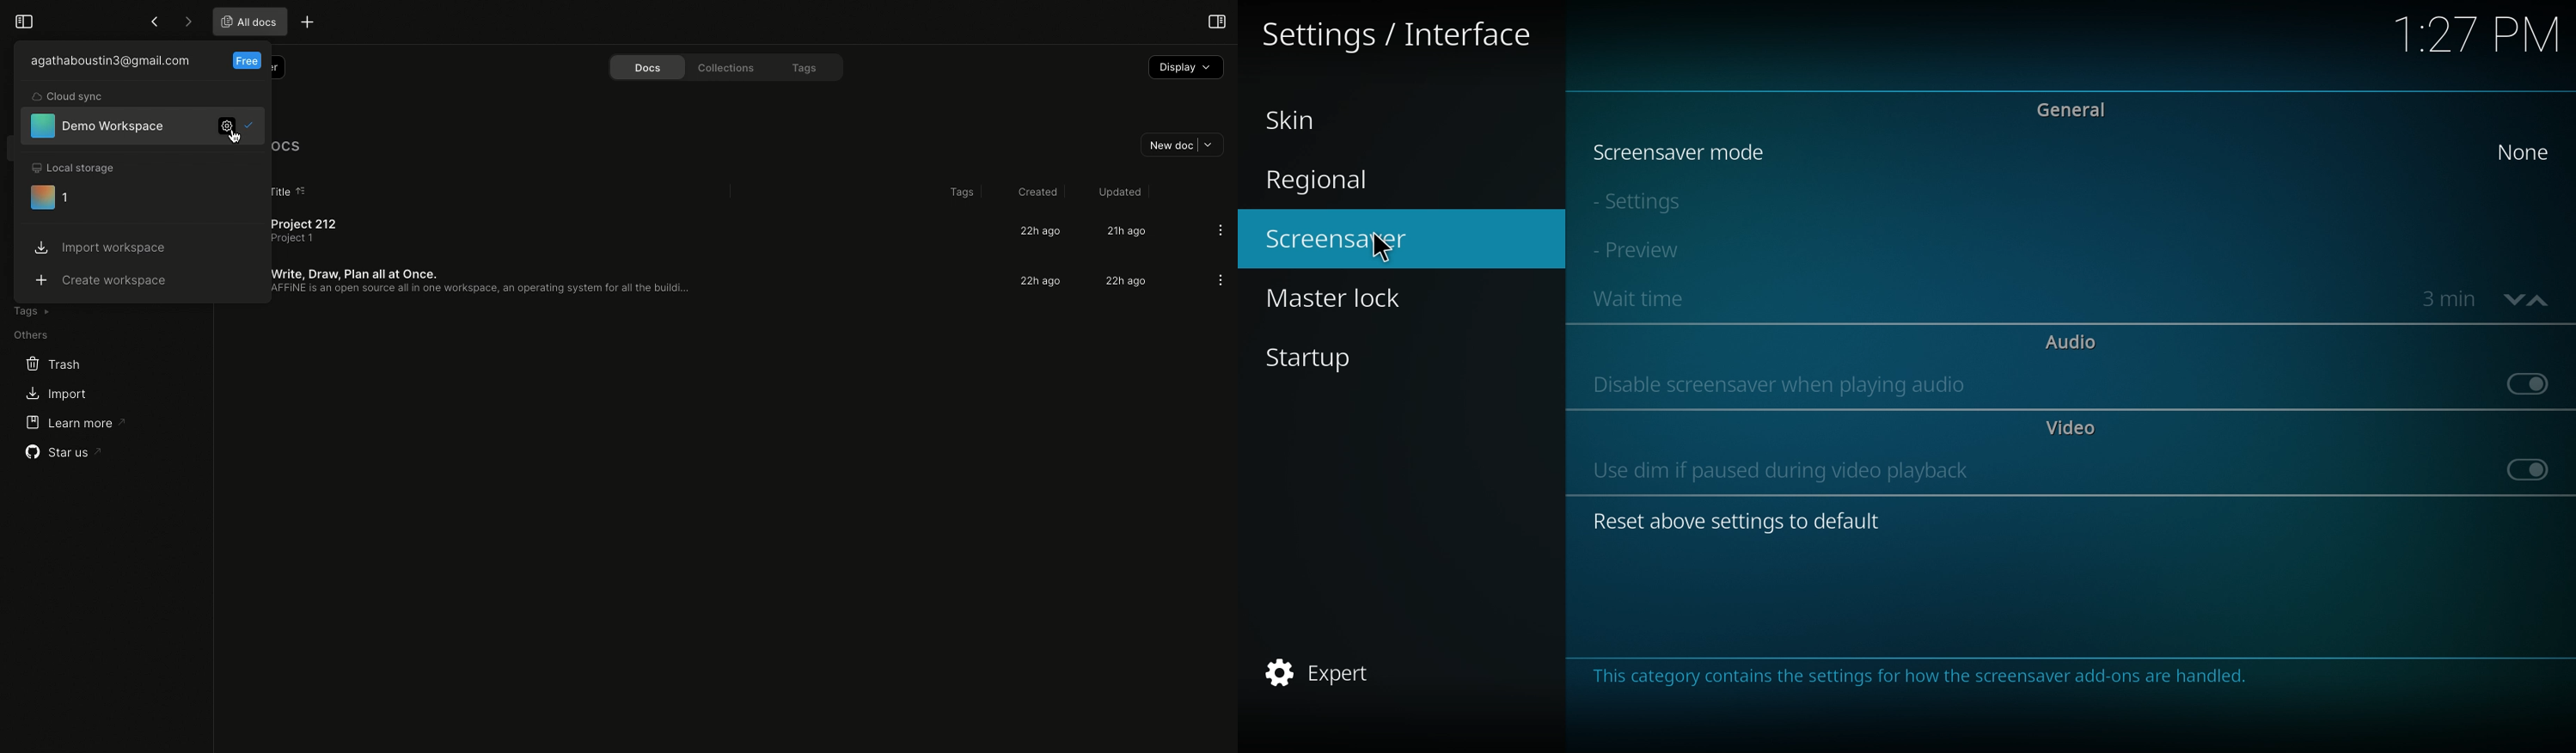  What do you see at coordinates (101, 247) in the screenshot?
I see `Import workspace` at bounding box center [101, 247].